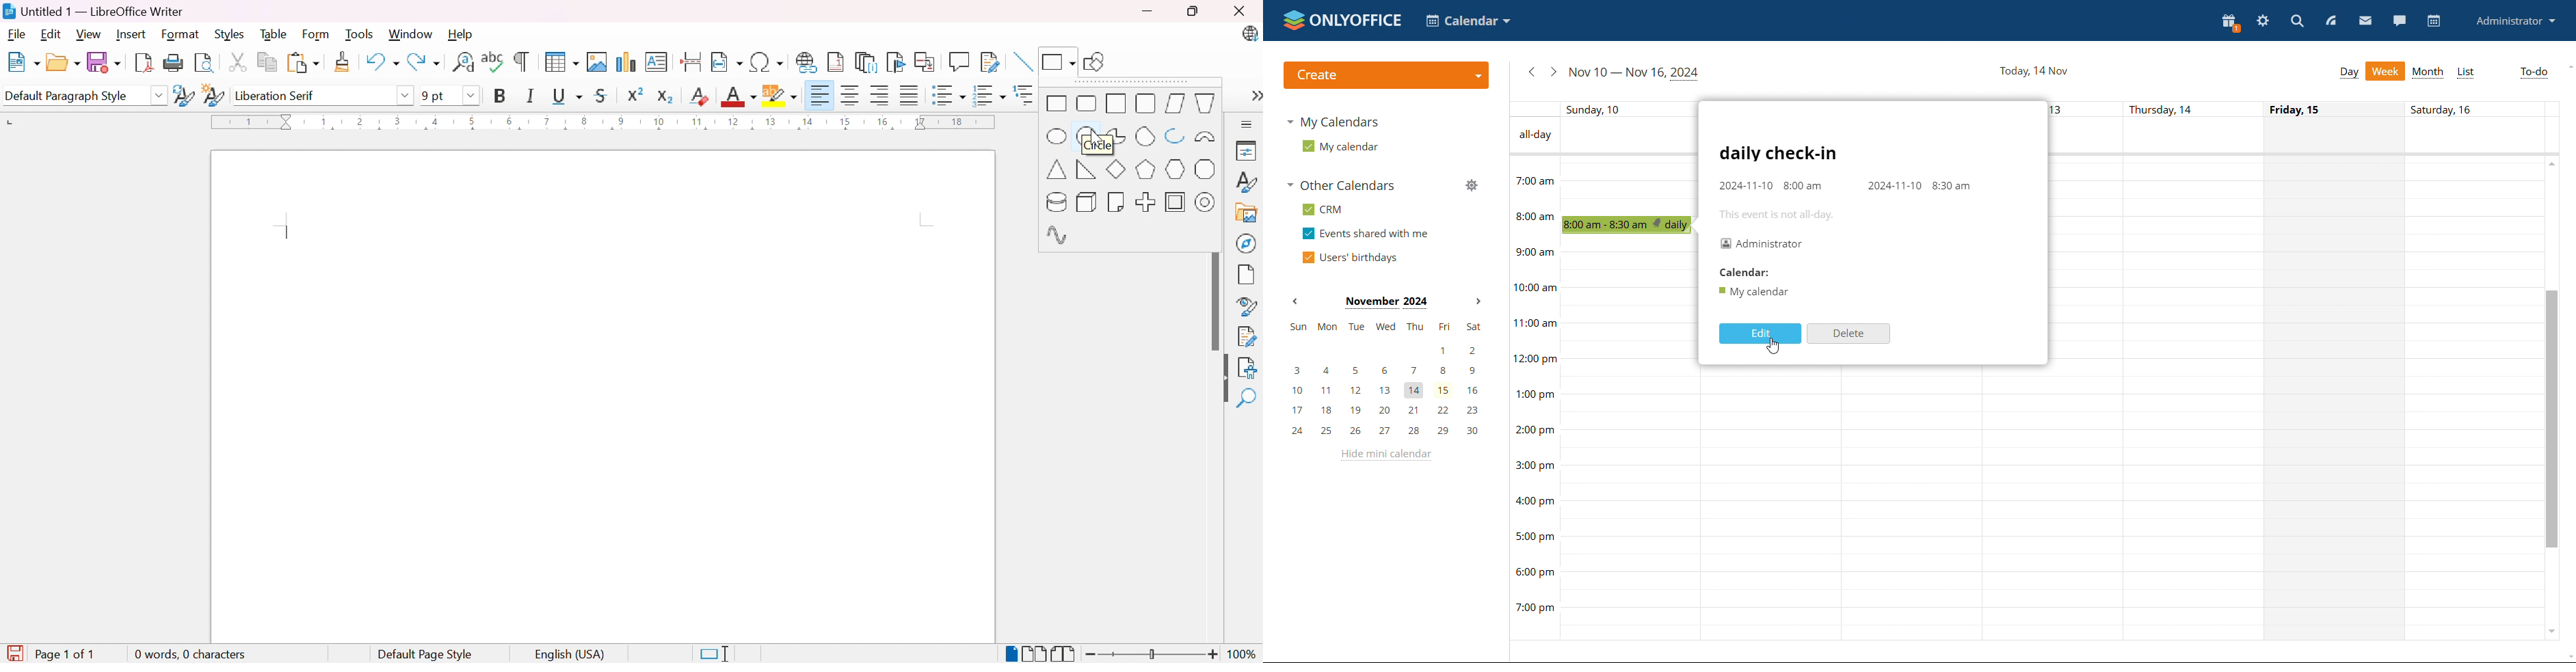 Image resolution: width=2576 pixels, height=672 pixels. I want to click on manage, so click(1471, 185).